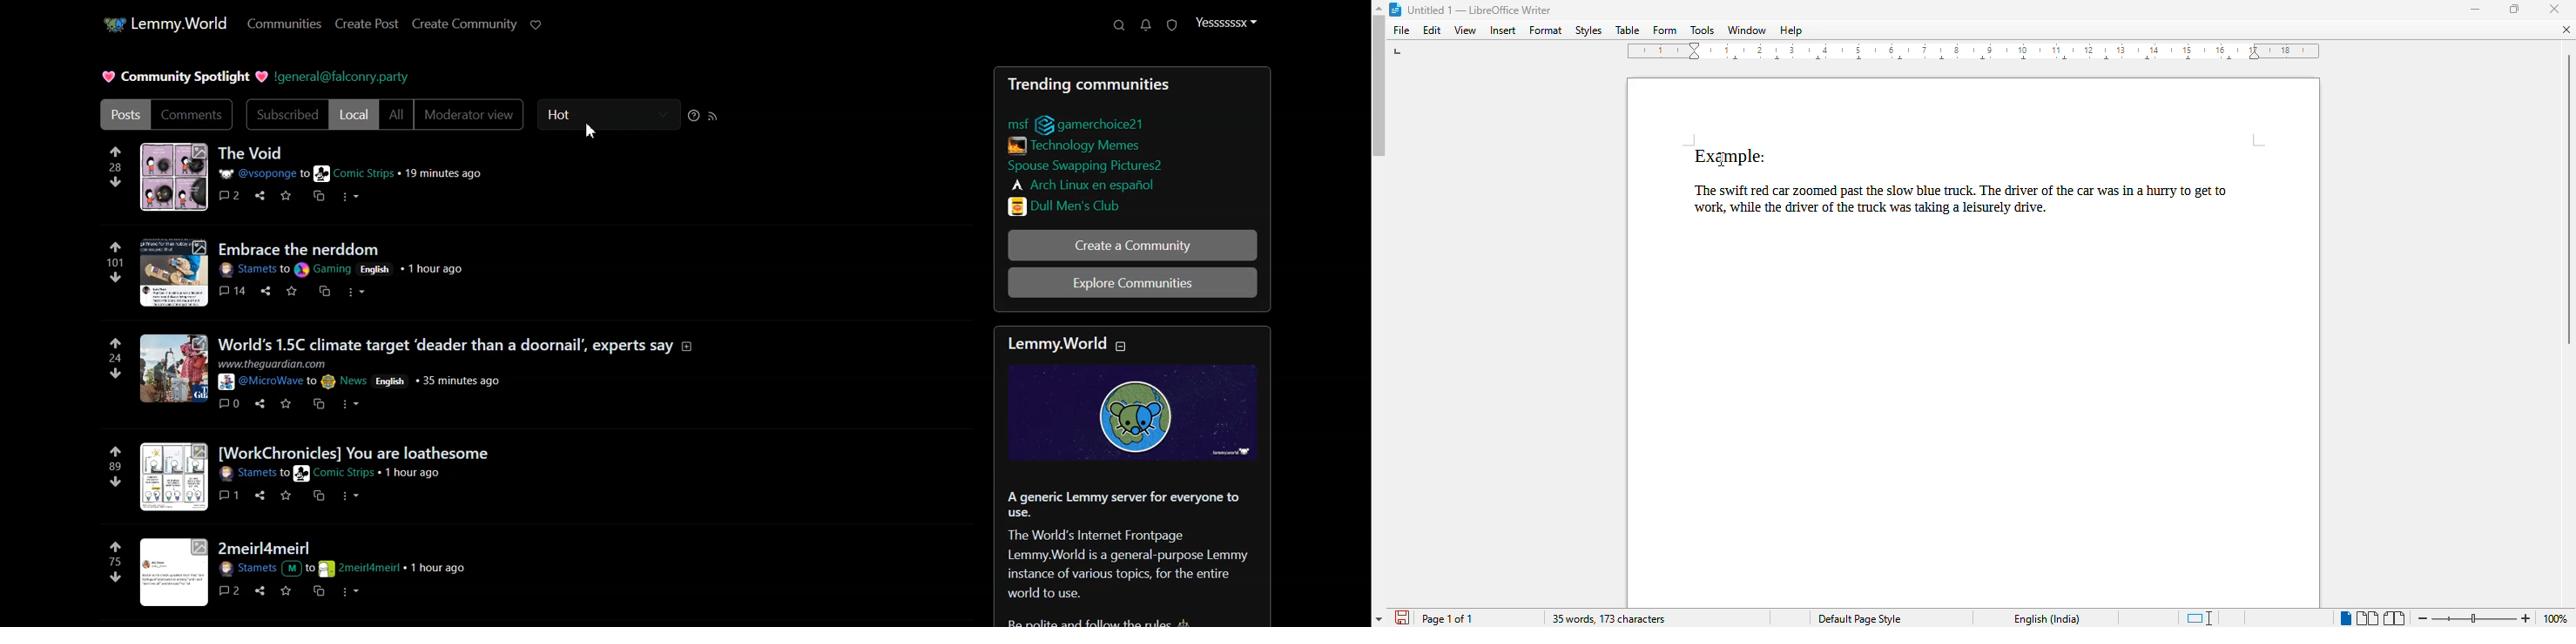 The image size is (2576, 644). I want to click on multi-page view, so click(2367, 618).